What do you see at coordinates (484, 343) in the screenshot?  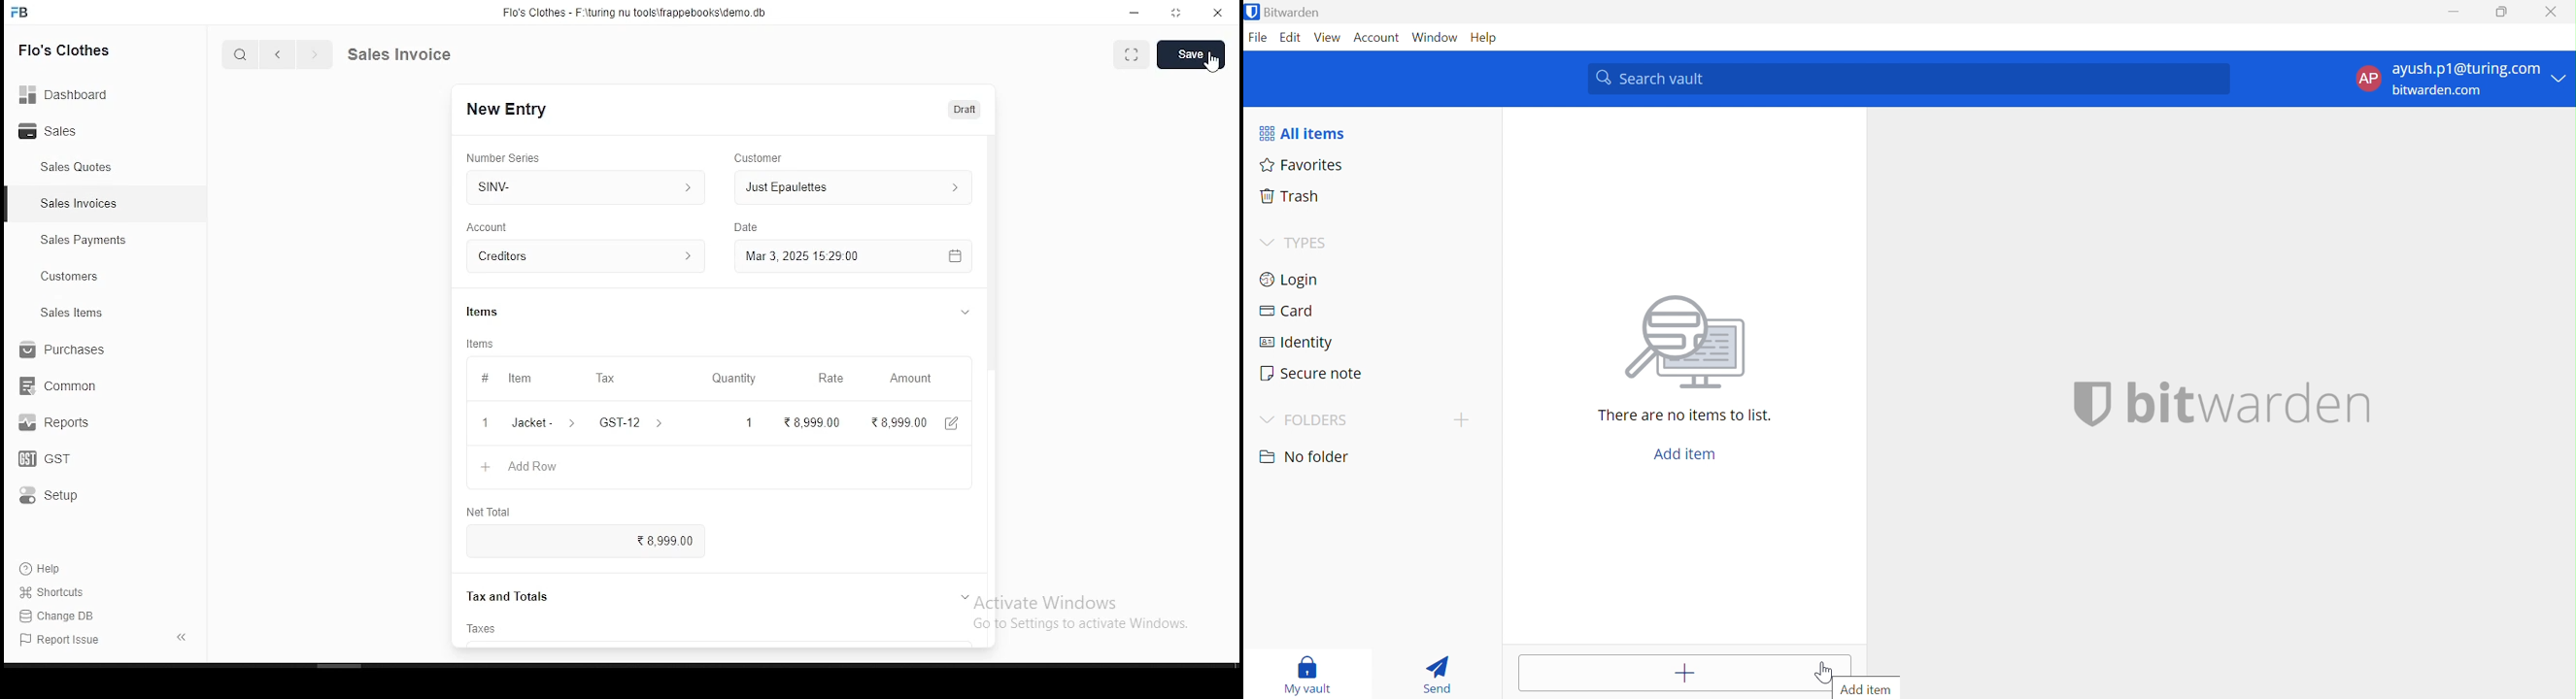 I see `items` at bounding box center [484, 343].